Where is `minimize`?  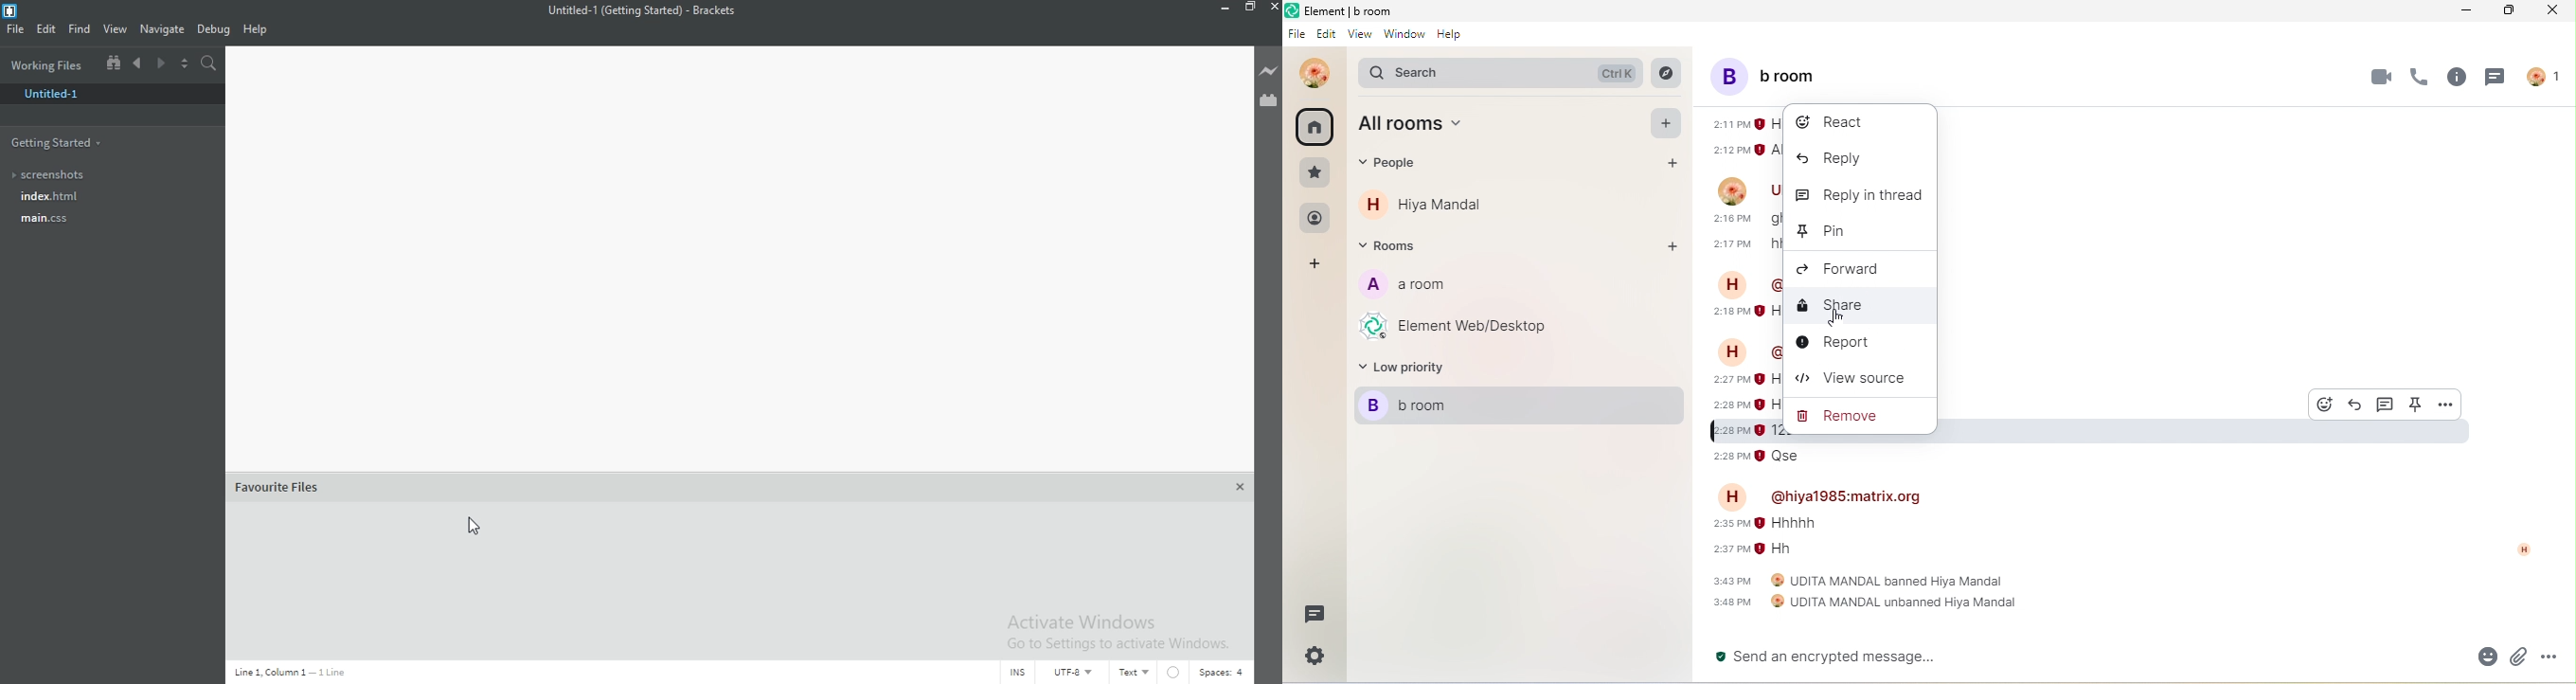
minimize is located at coordinates (2465, 11).